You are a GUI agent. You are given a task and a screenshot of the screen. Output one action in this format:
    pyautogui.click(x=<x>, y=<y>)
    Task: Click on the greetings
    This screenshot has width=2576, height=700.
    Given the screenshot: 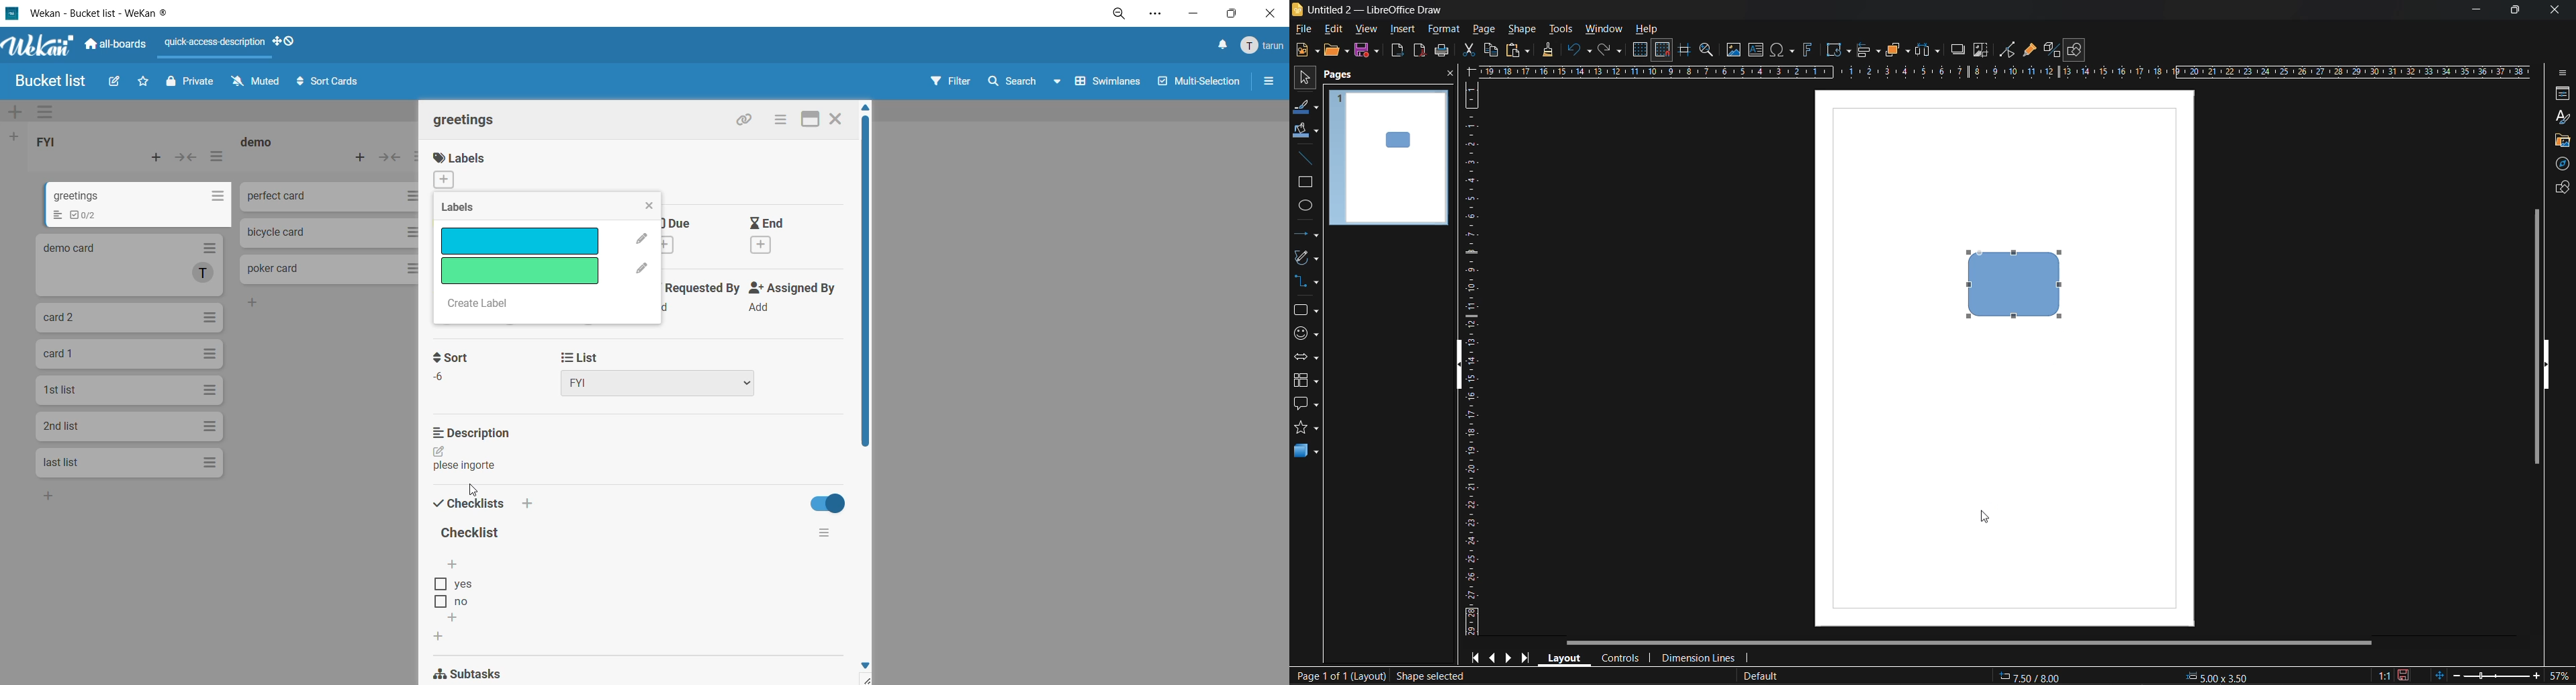 What is the action you would take?
    pyautogui.click(x=135, y=204)
    